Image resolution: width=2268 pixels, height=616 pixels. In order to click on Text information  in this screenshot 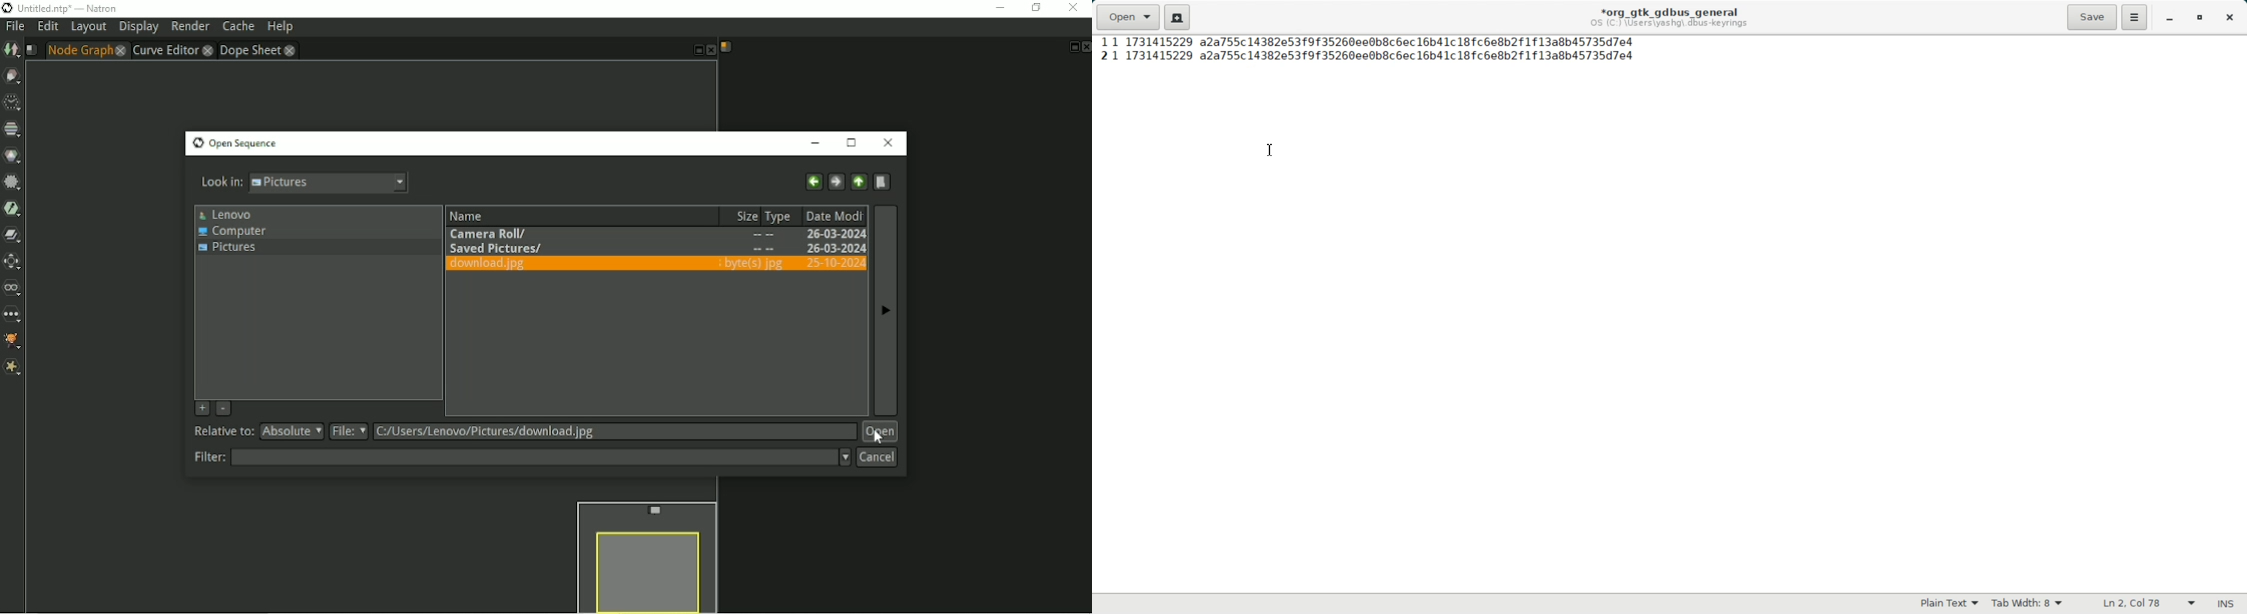, I will do `click(1669, 17)`.